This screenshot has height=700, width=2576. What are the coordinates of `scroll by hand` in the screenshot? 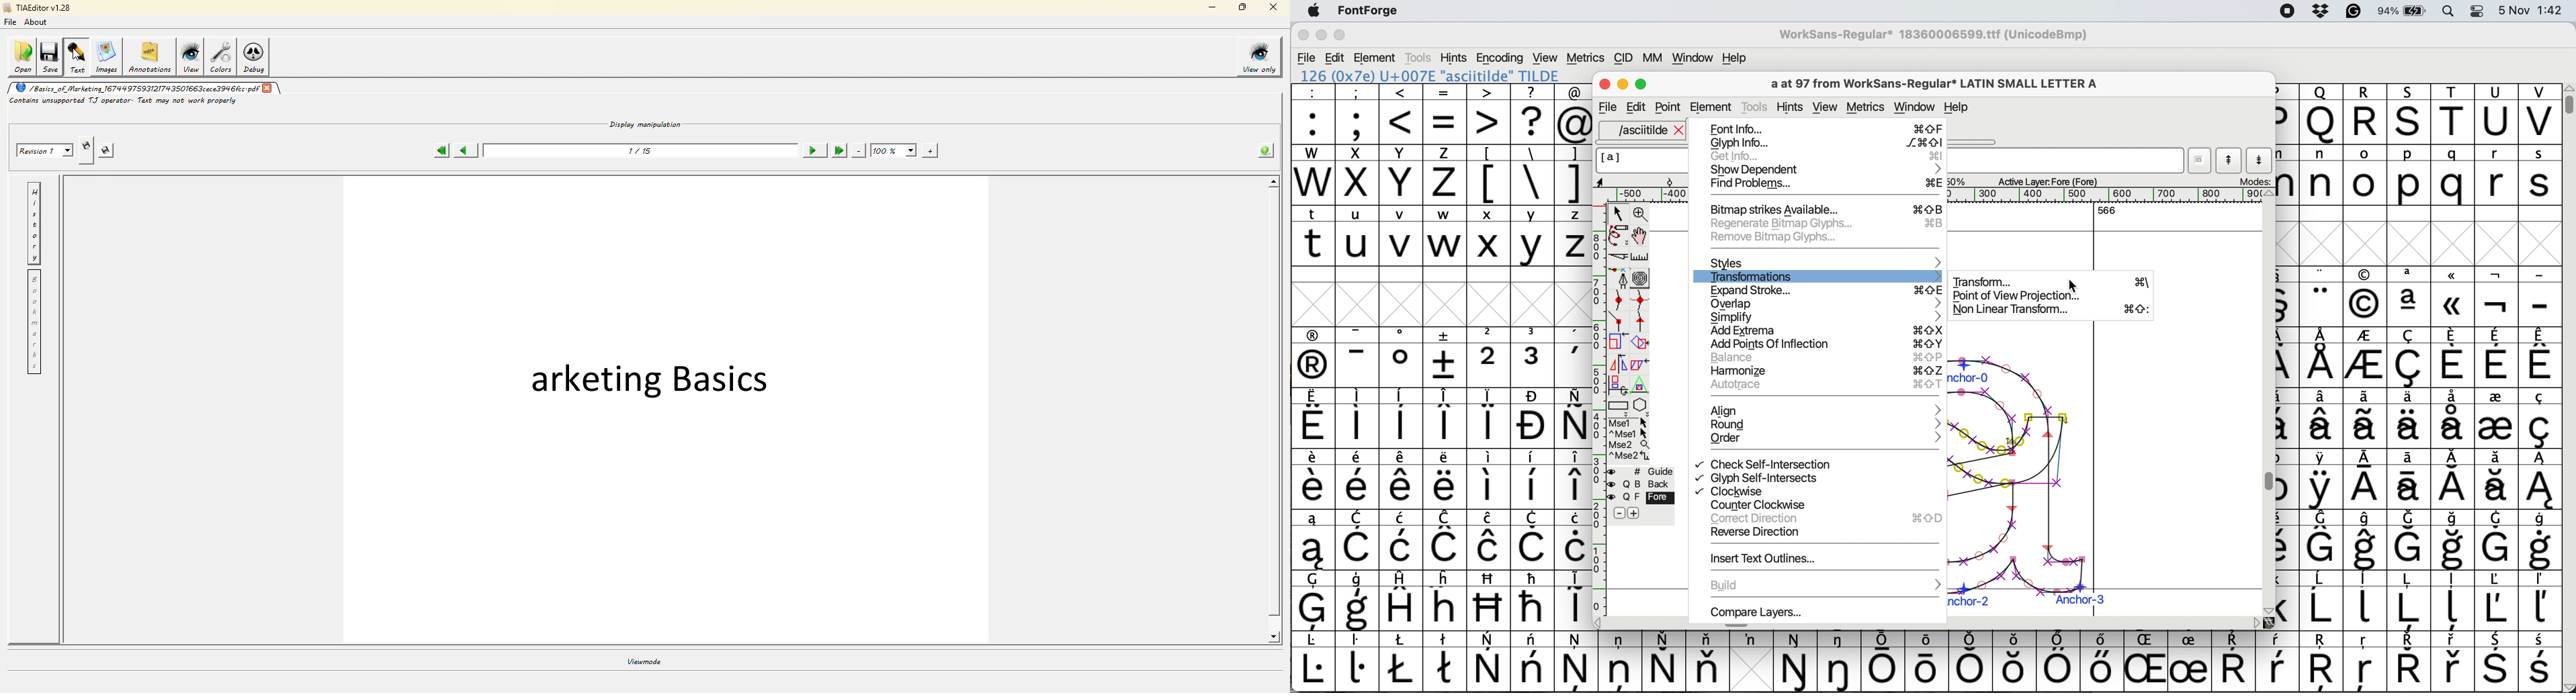 It's located at (1641, 236).